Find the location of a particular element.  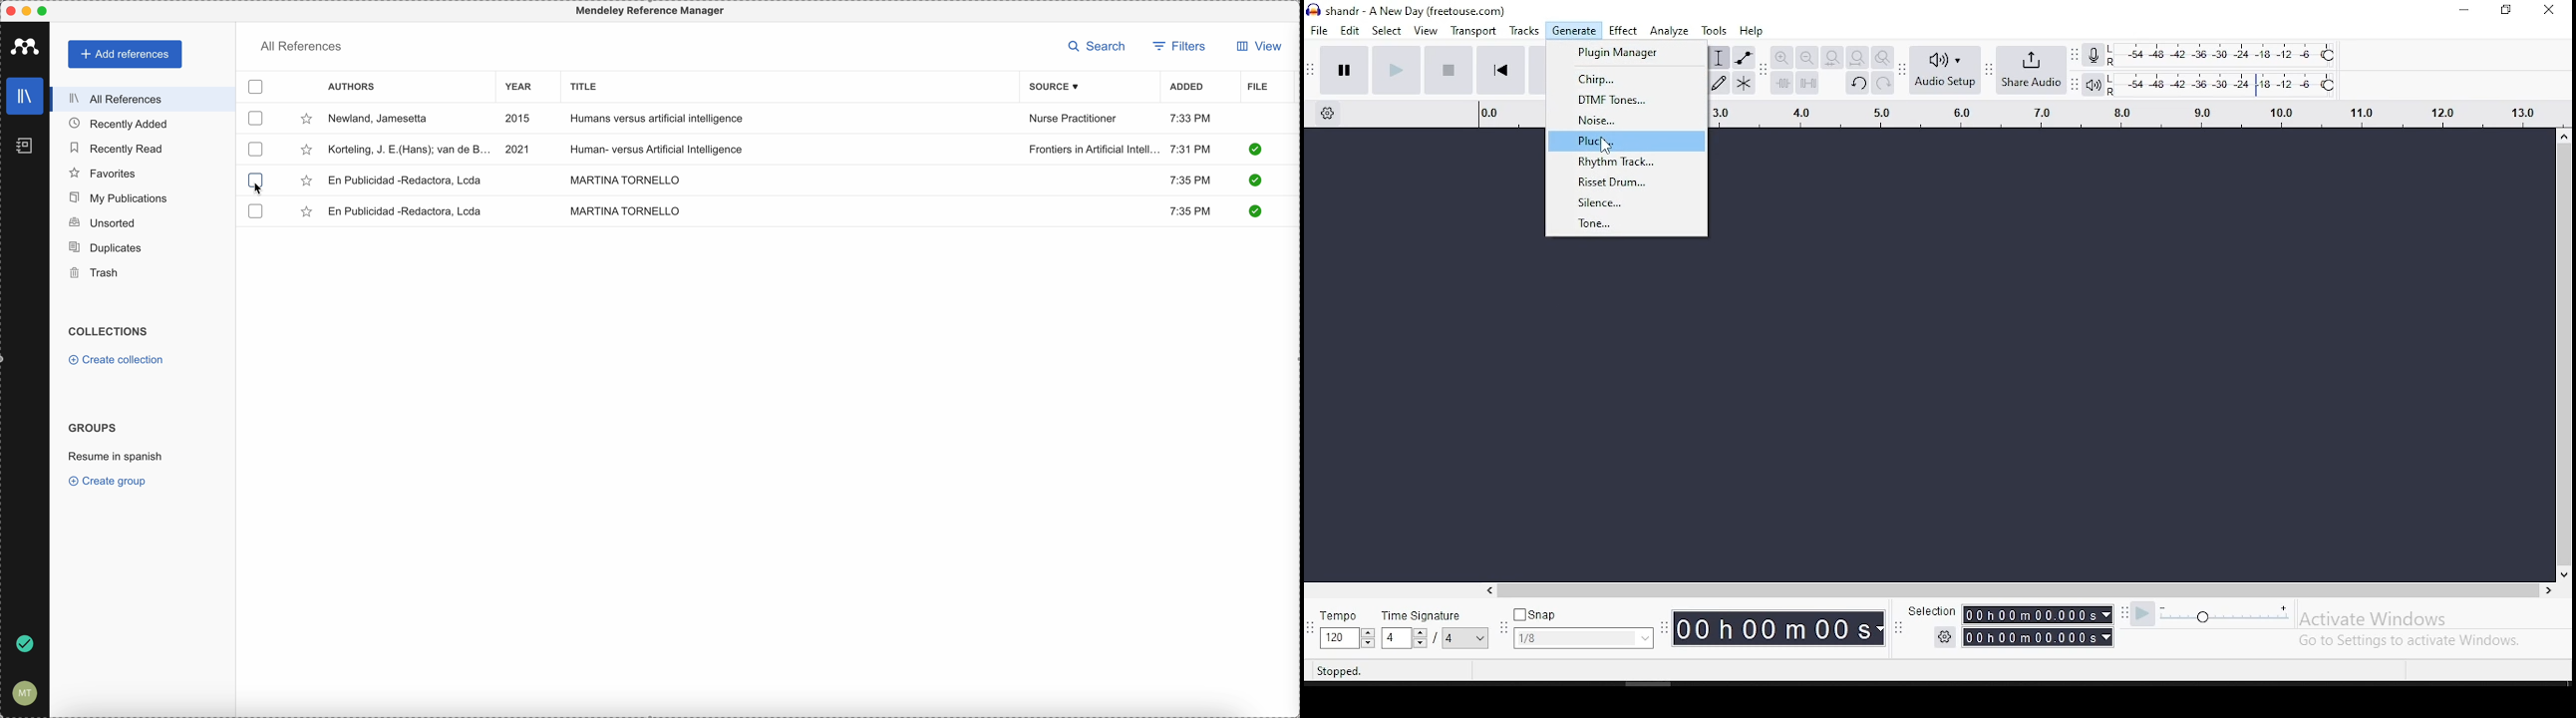

file is located at coordinates (1259, 87).